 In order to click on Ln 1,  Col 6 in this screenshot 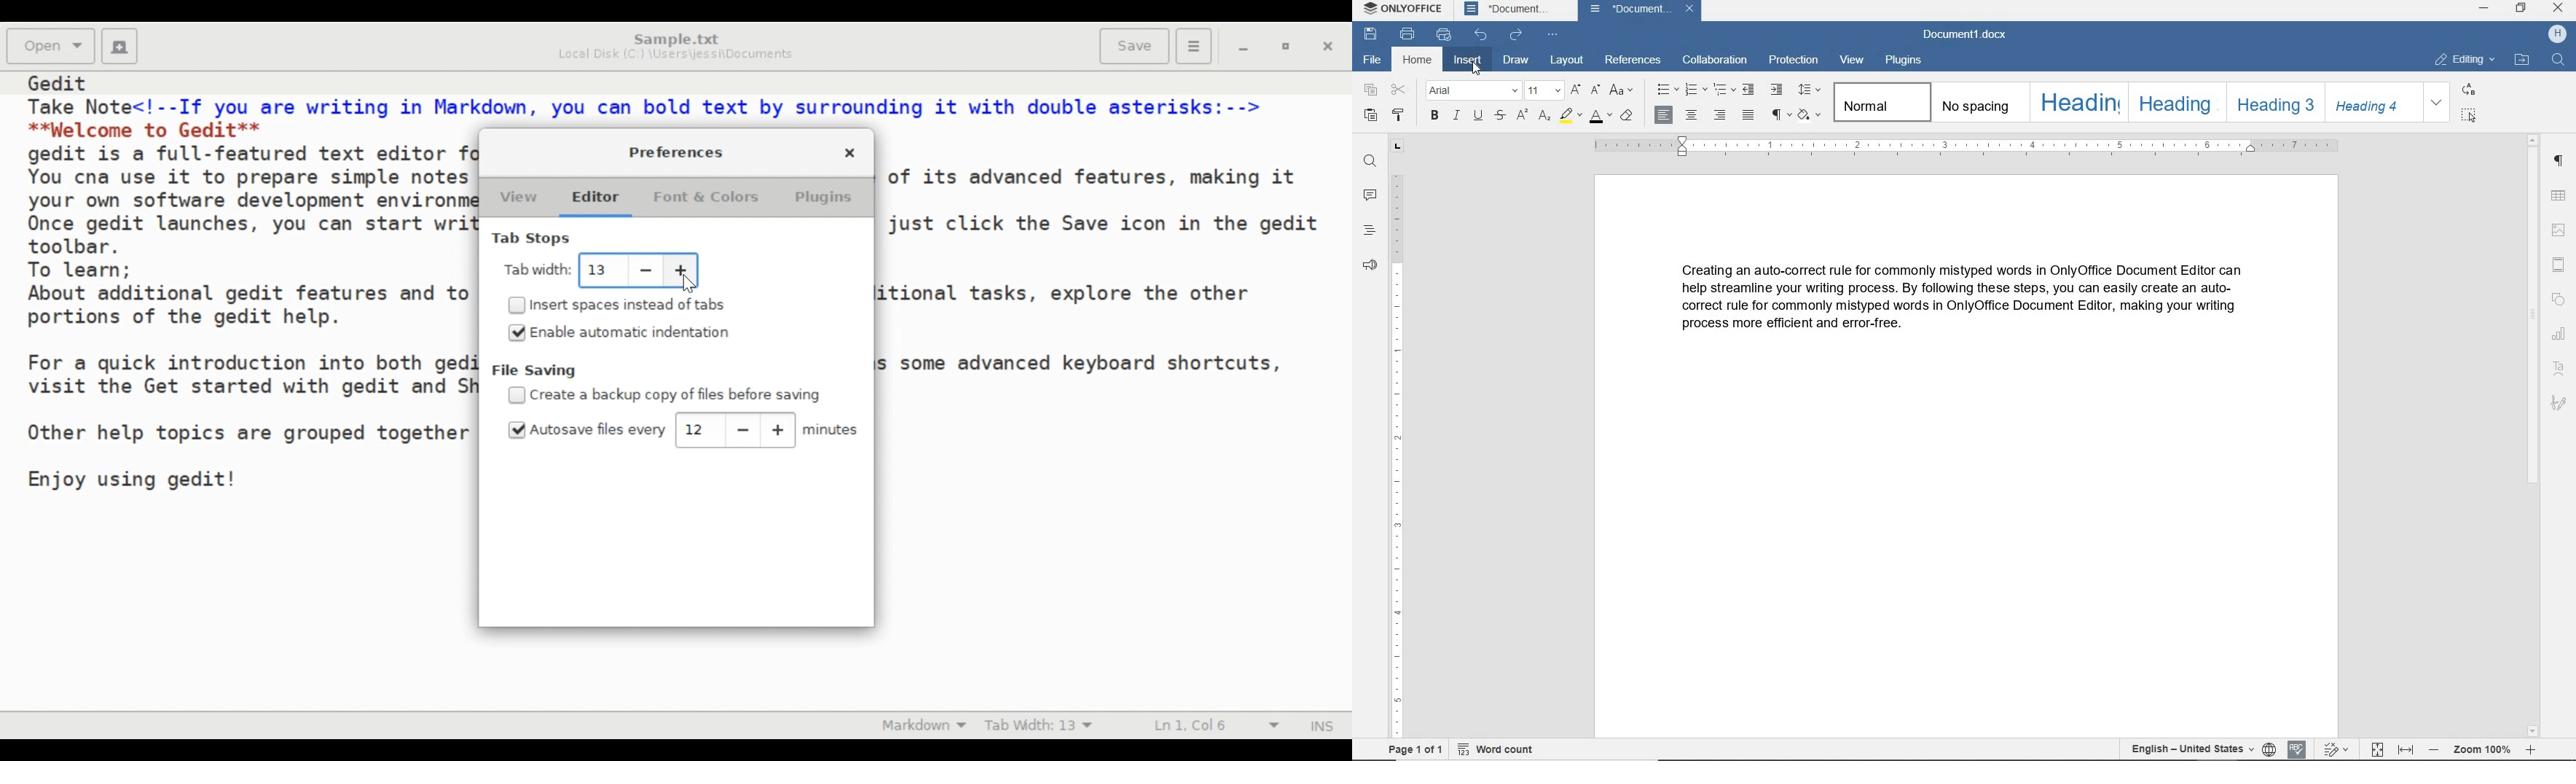, I will do `click(1211, 726)`.